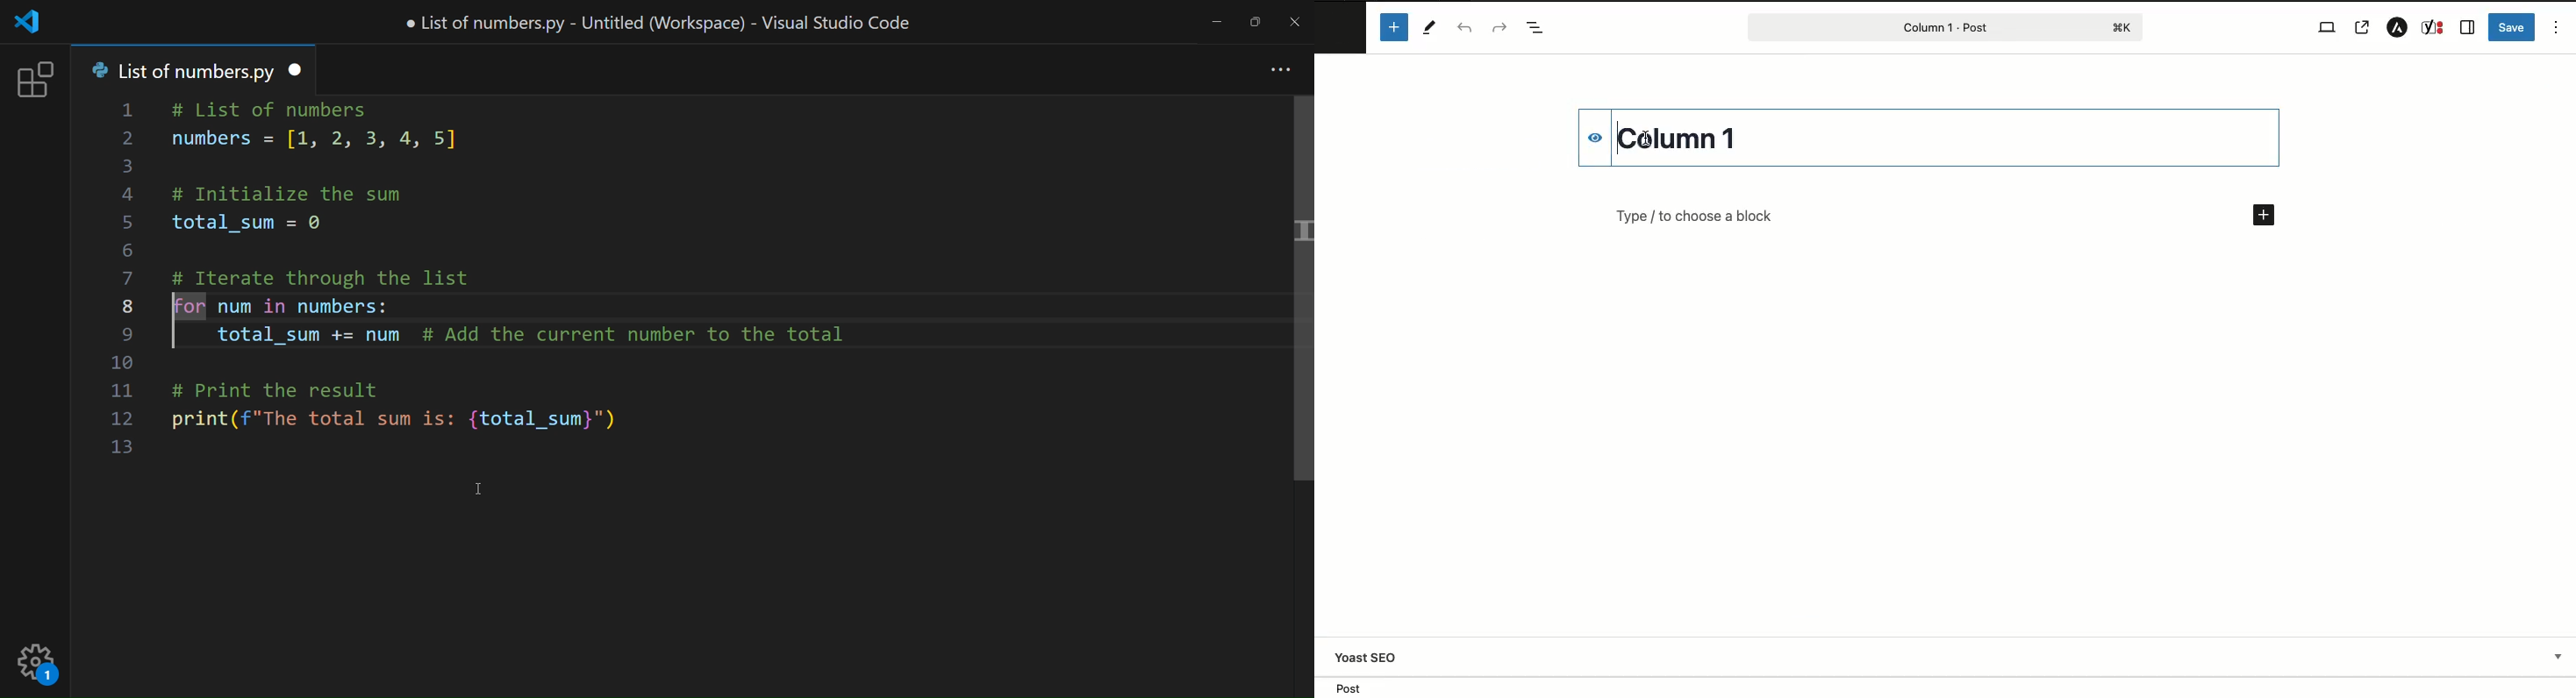 This screenshot has height=700, width=2576. Describe the element at coordinates (1954, 657) in the screenshot. I see `Yoast SEO` at that location.